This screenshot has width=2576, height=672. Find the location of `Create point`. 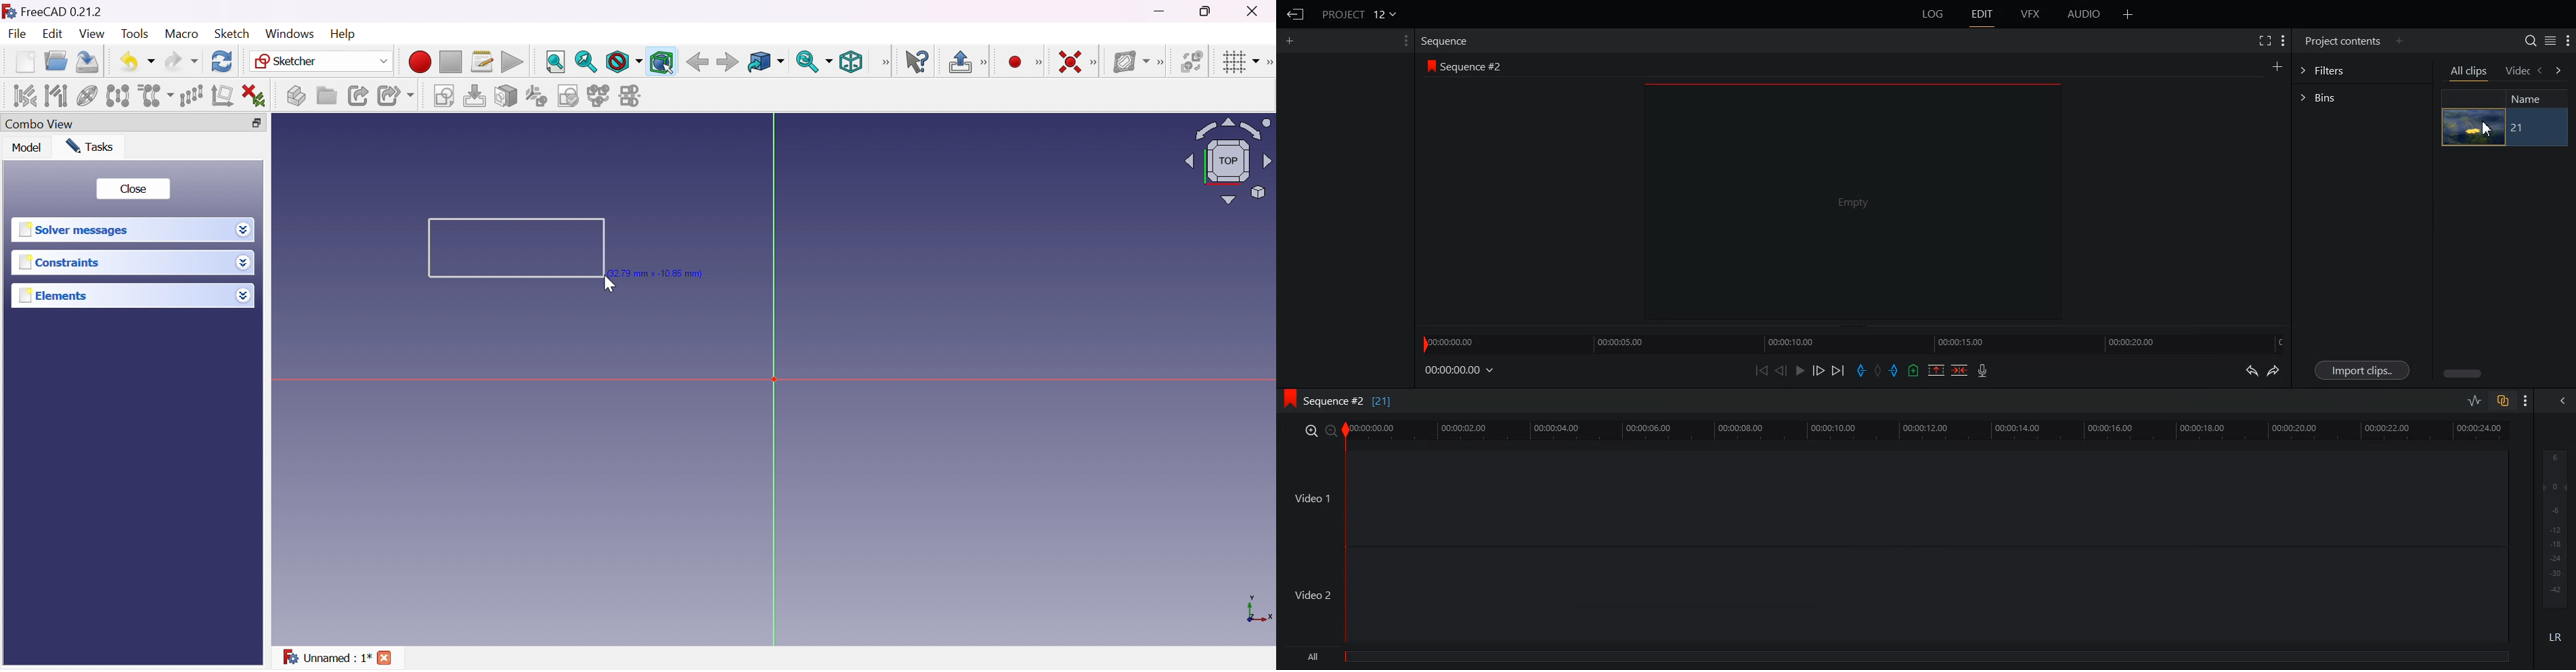

Create point is located at coordinates (1014, 62).